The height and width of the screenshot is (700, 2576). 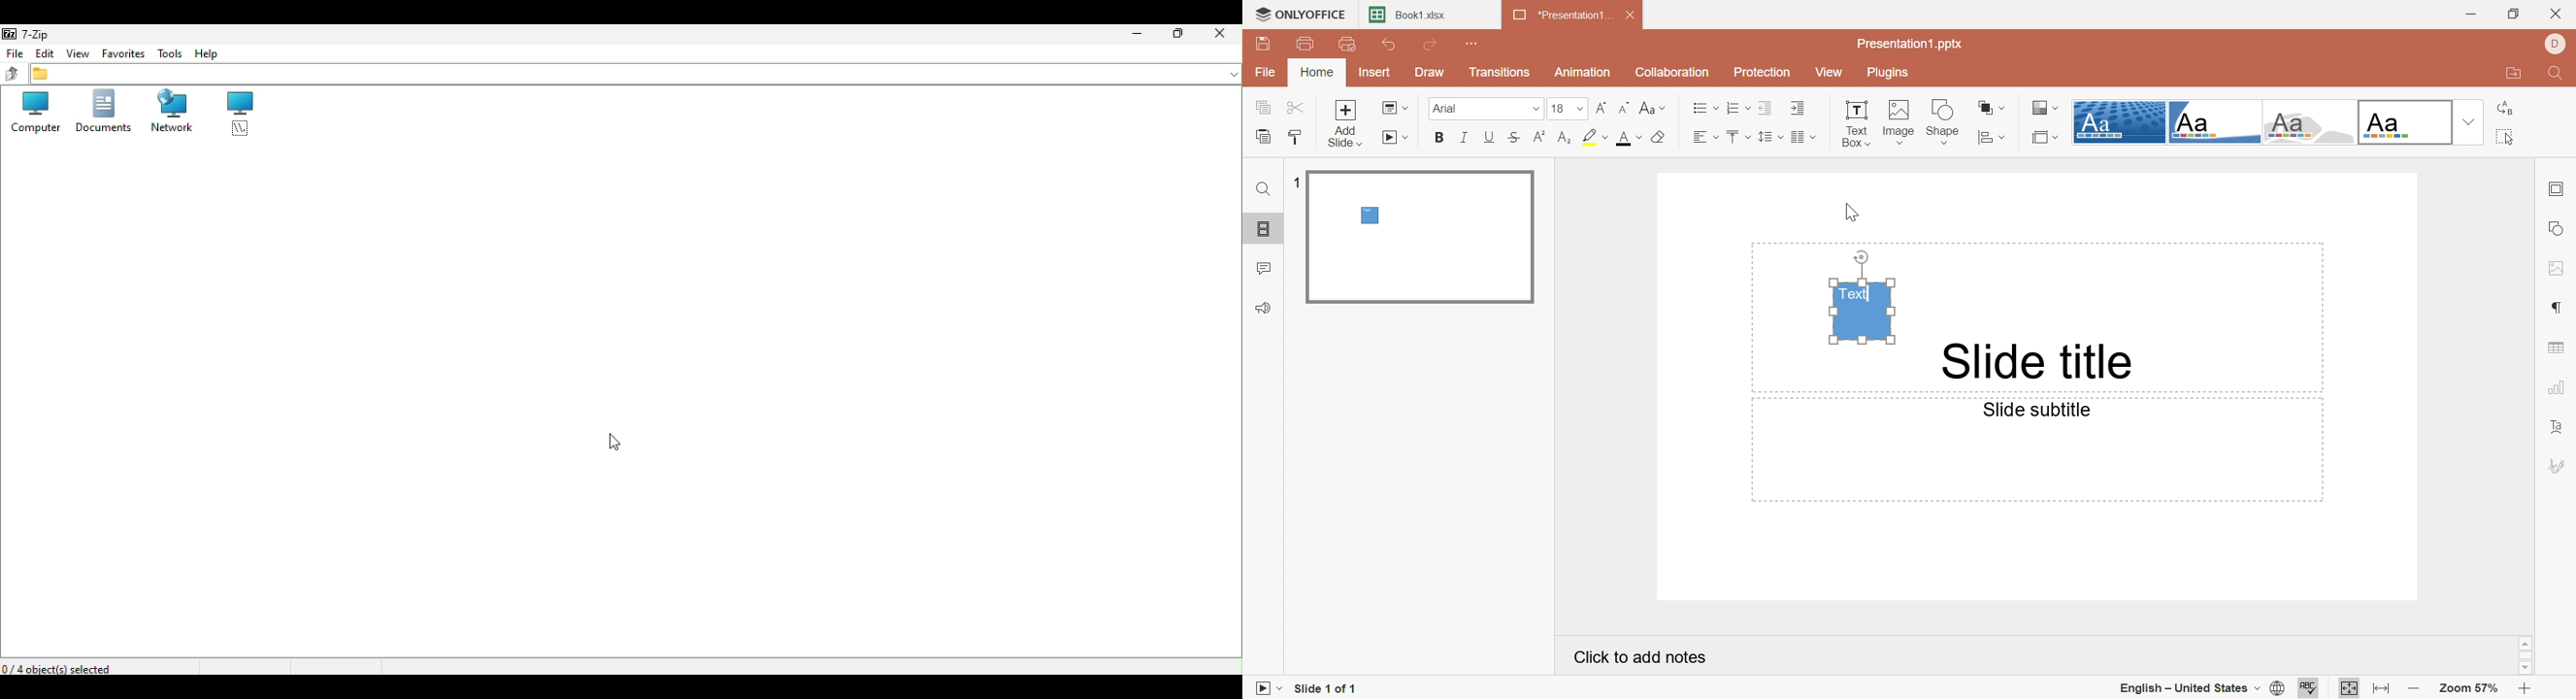 What do you see at coordinates (2406, 120) in the screenshot?
I see `Official` at bounding box center [2406, 120].